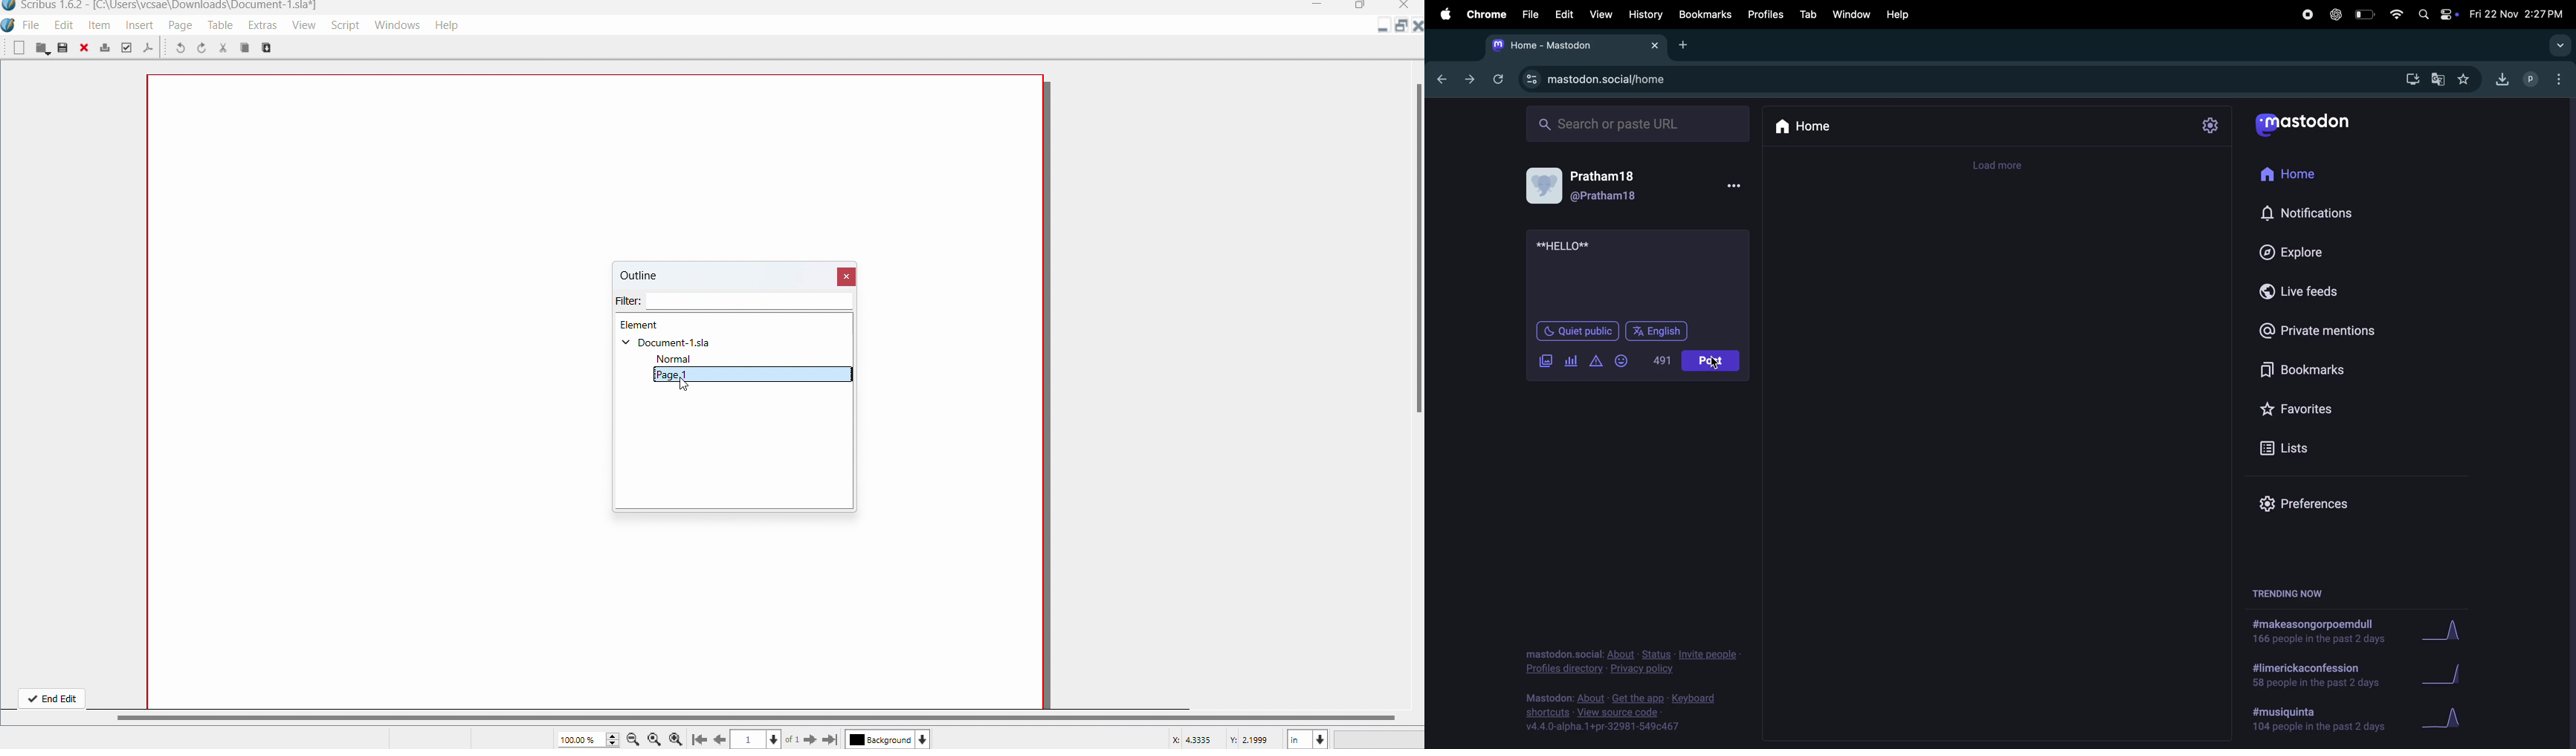  What do you see at coordinates (100, 26) in the screenshot?
I see `` at bounding box center [100, 26].